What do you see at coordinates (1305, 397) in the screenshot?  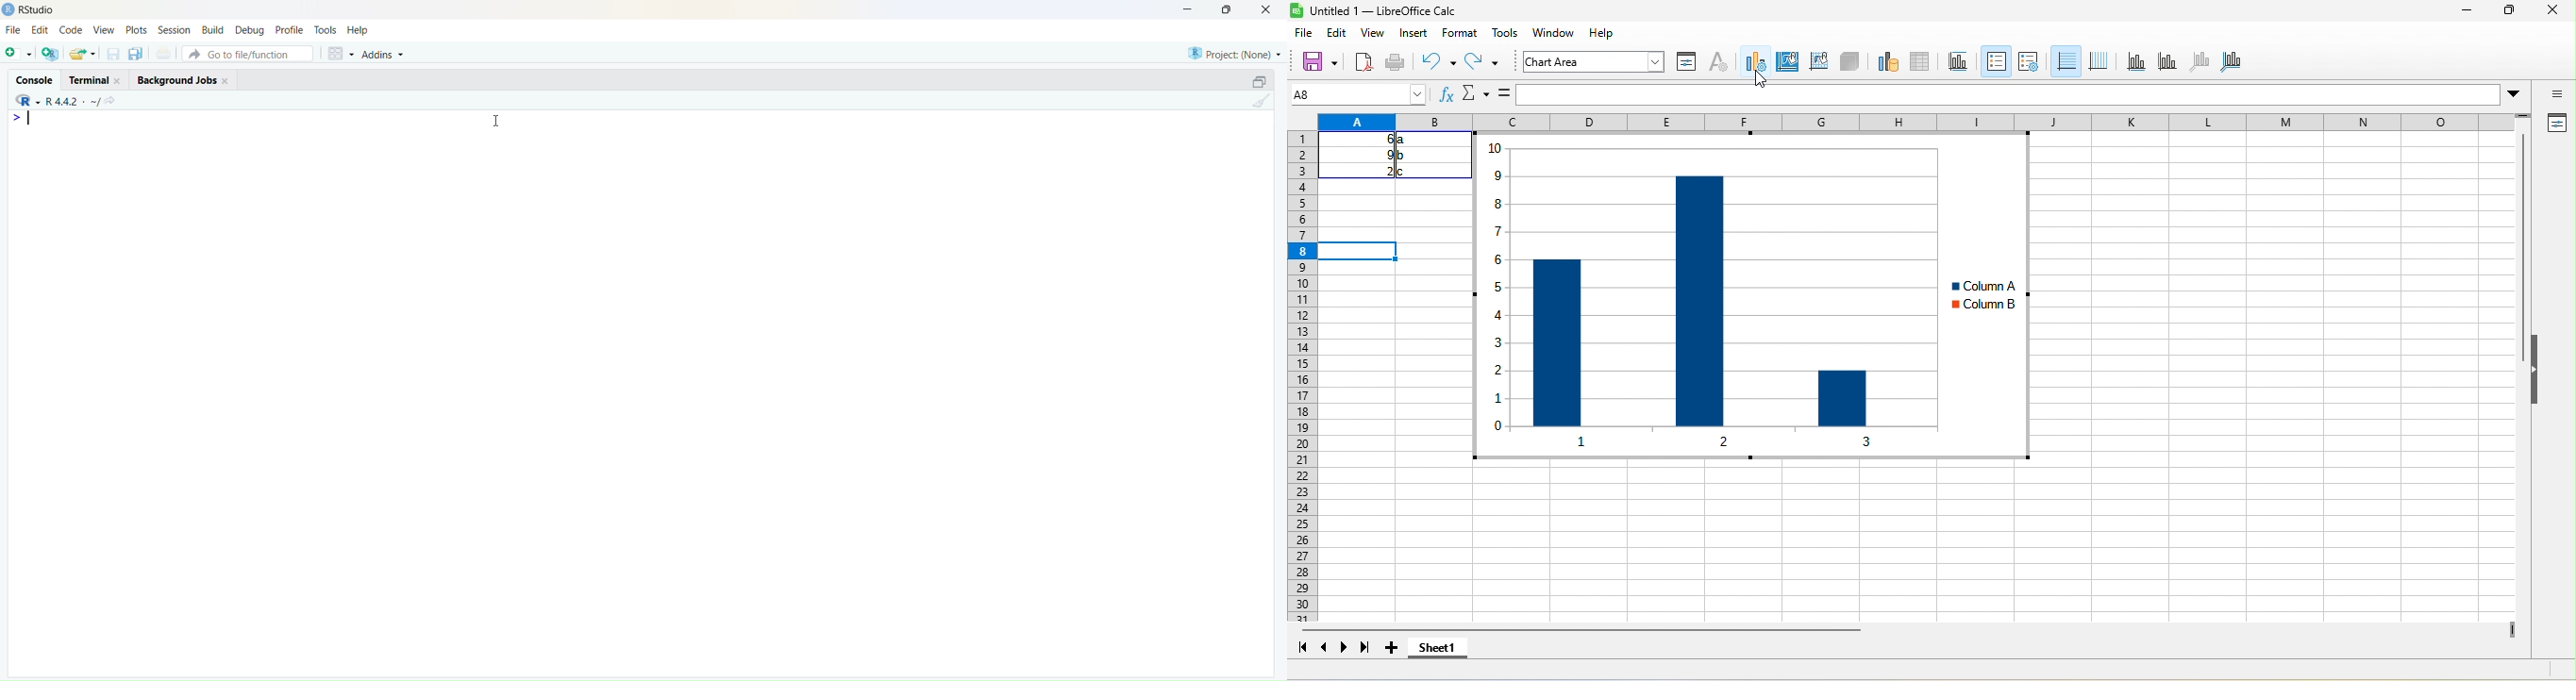 I see `rows` at bounding box center [1305, 397].